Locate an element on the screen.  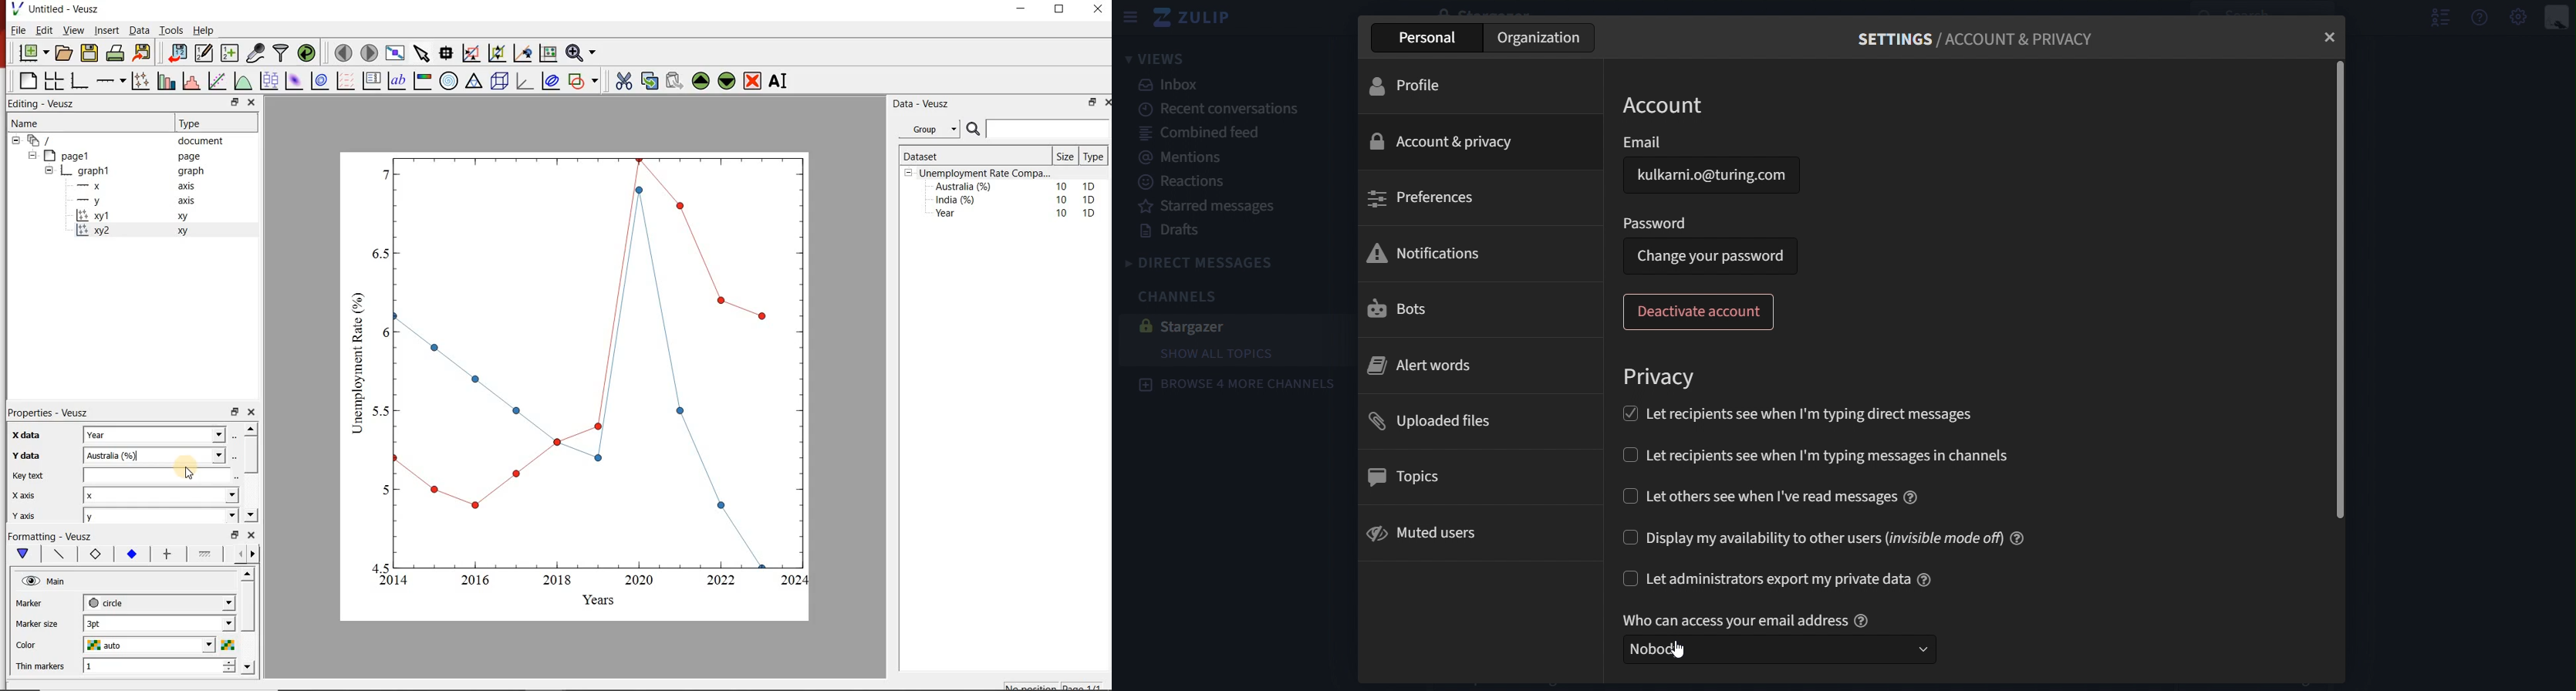
Data - Veusz is located at coordinates (934, 104).